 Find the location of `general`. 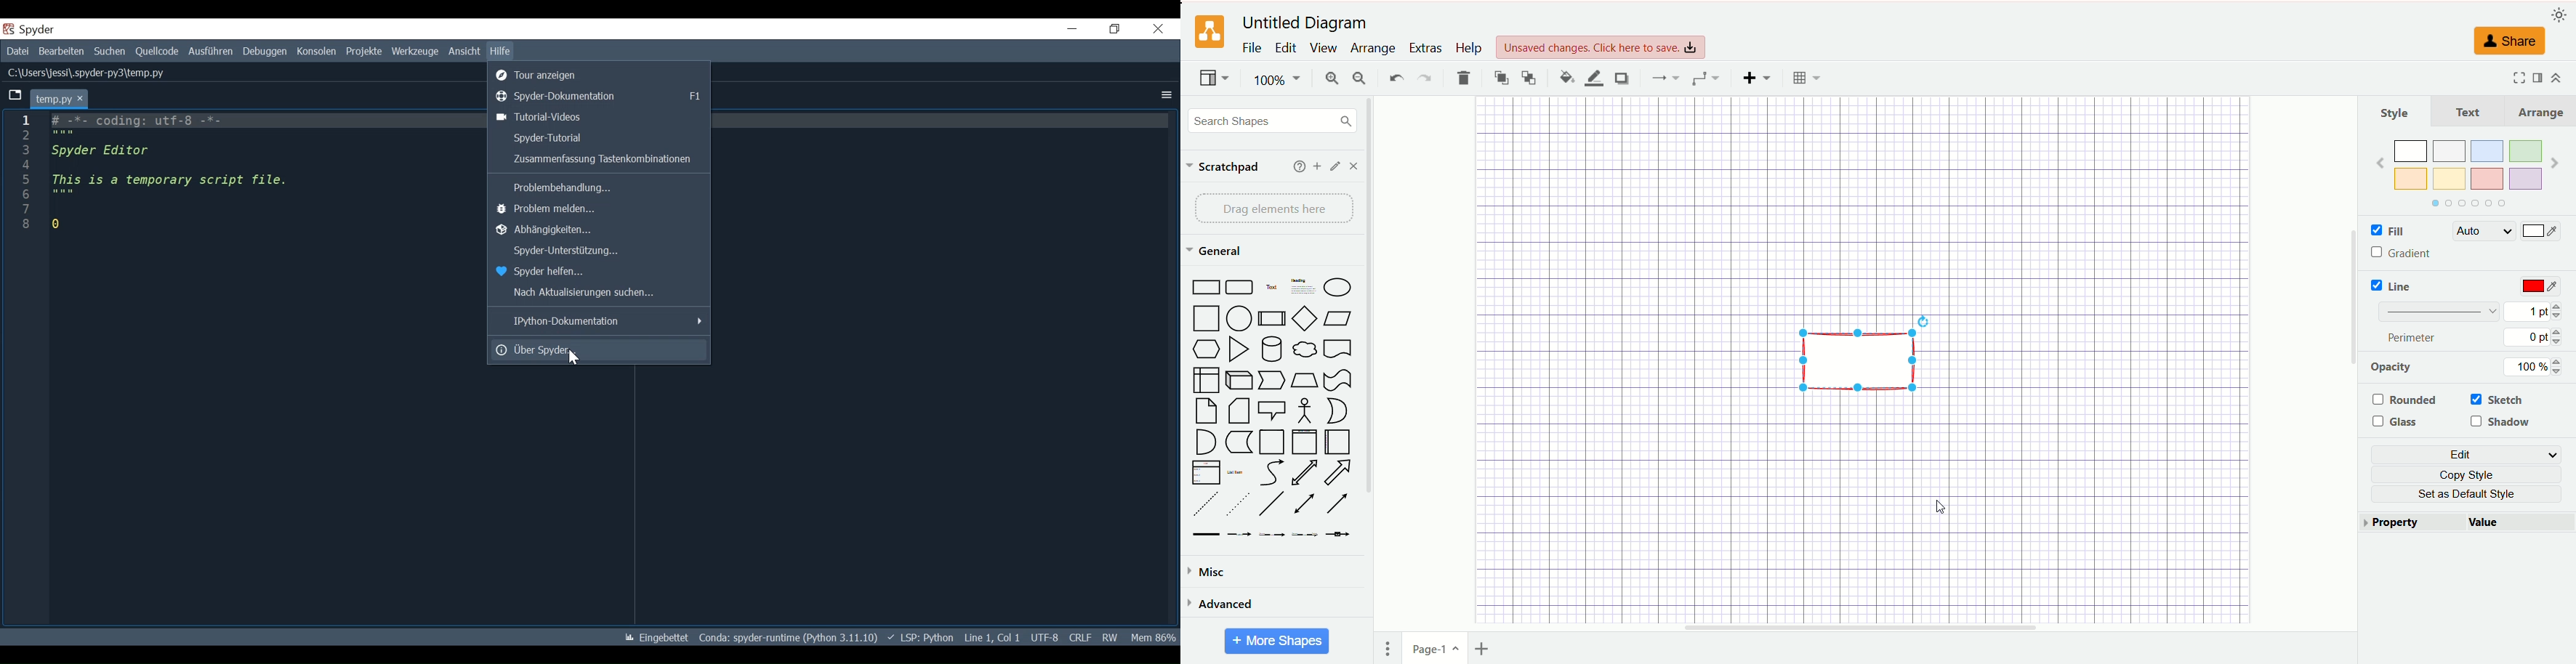

general is located at coordinates (1216, 251).